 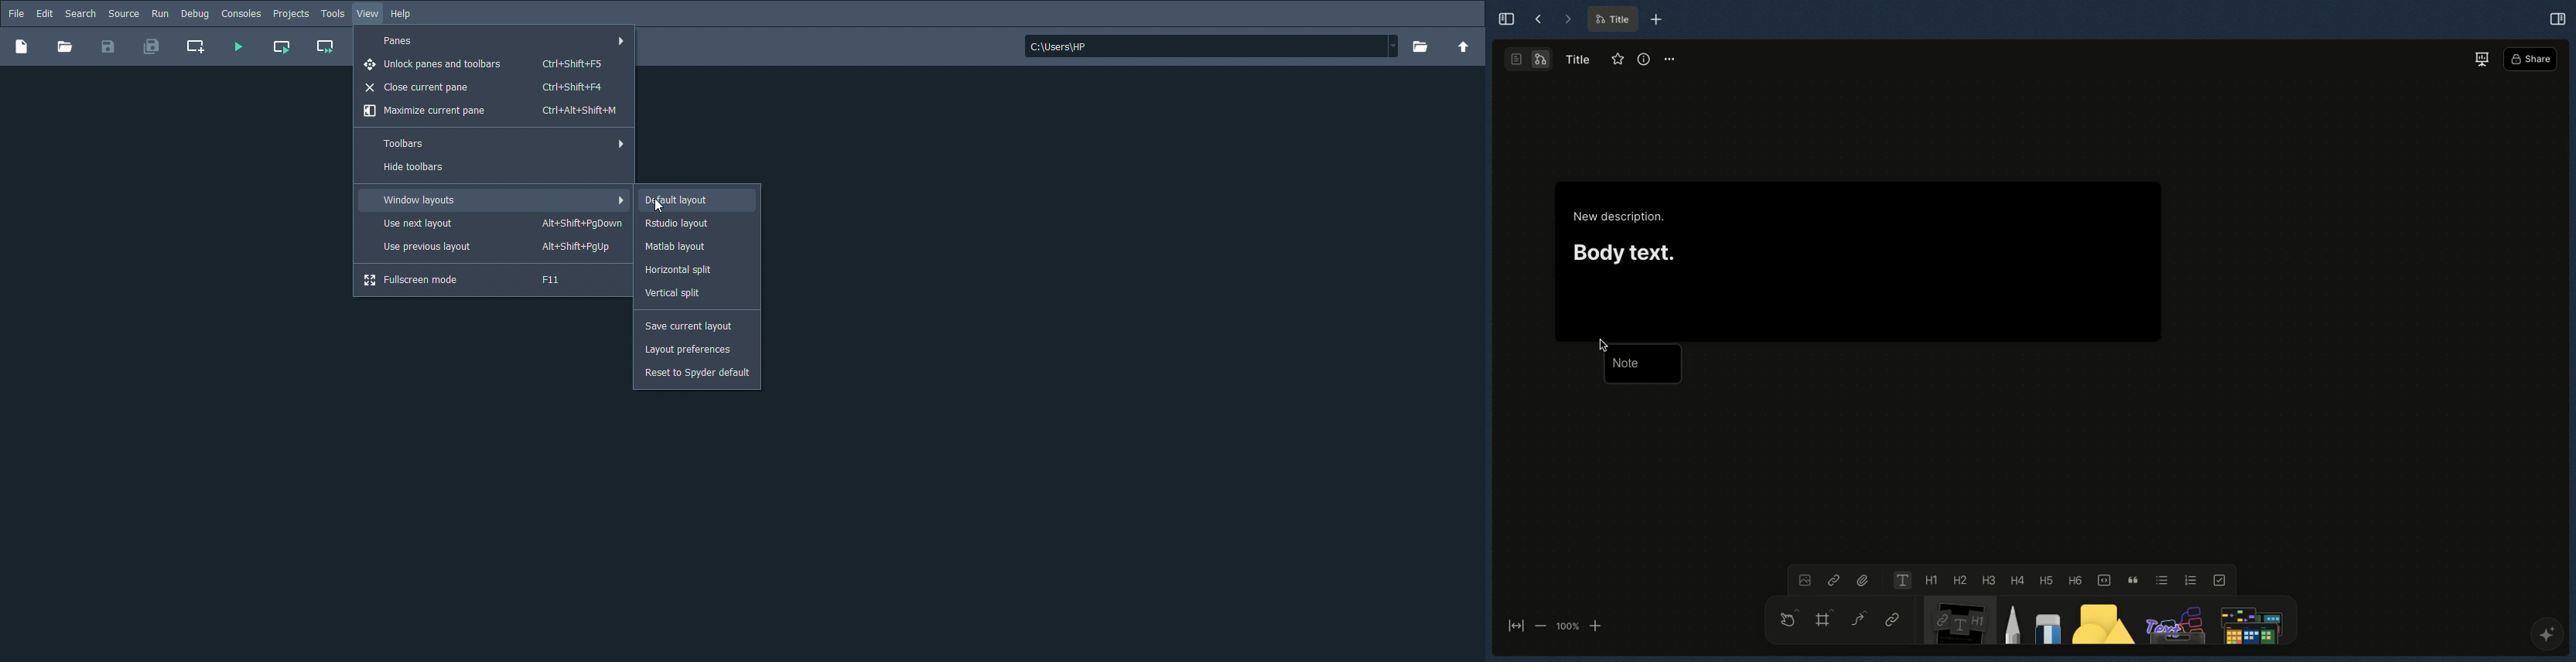 What do you see at coordinates (501, 144) in the screenshot?
I see `Toolbars` at bounding box center [501, 144].